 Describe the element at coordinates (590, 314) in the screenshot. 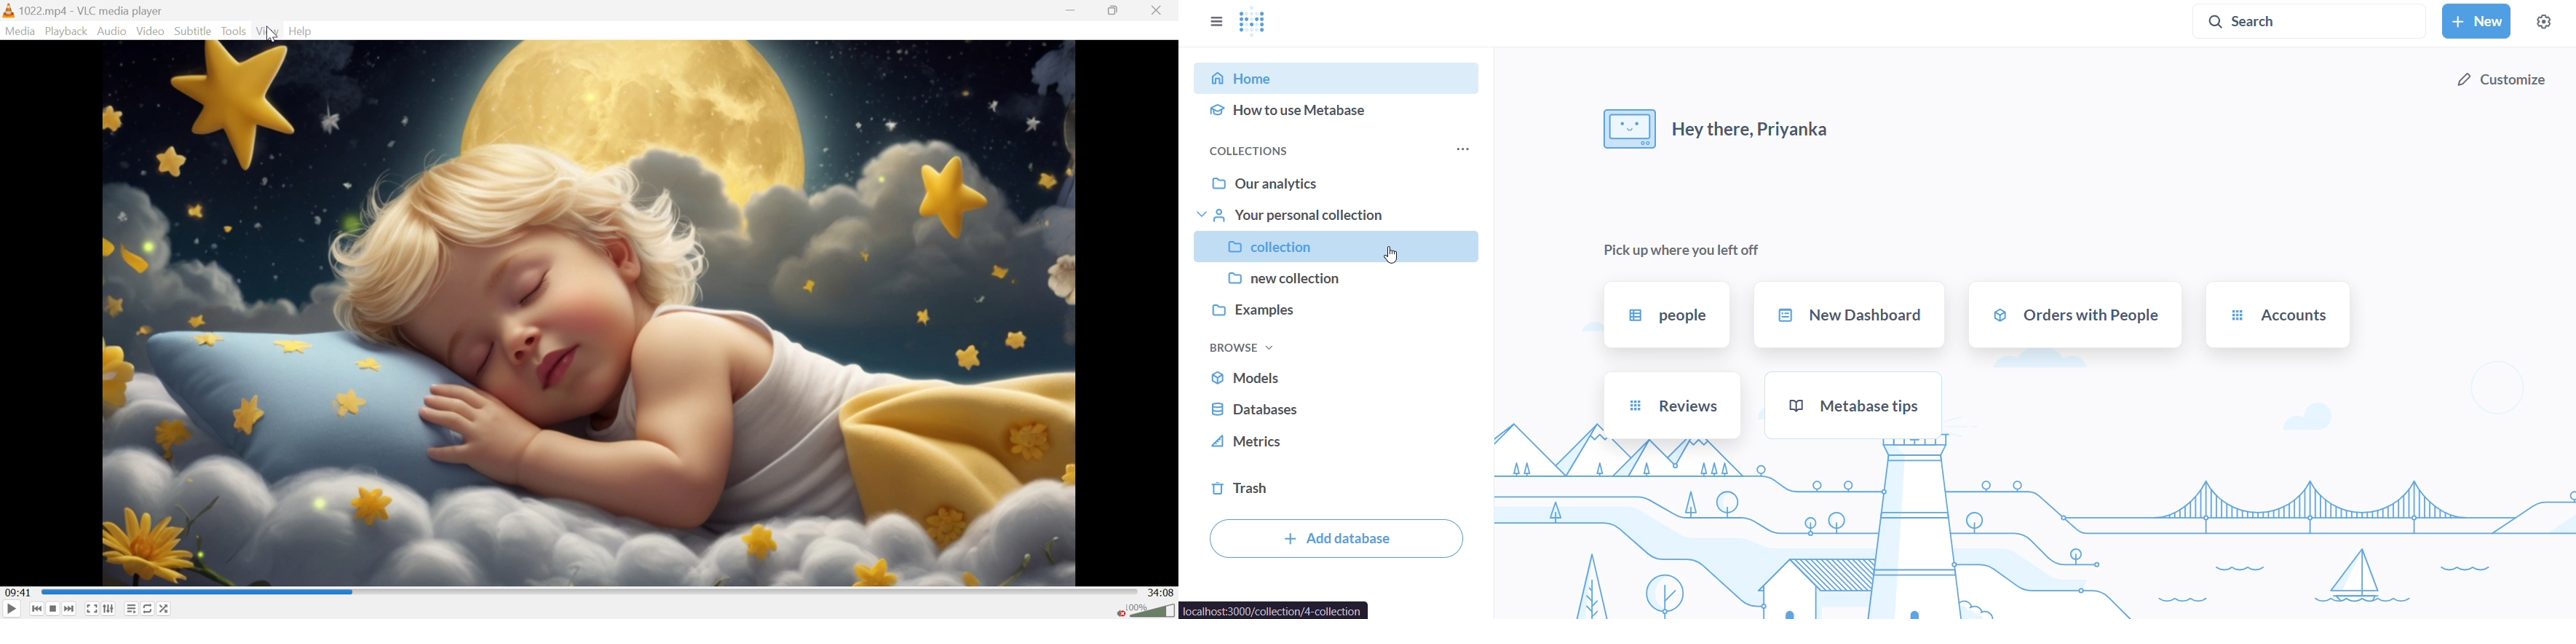

I see `wallpaper` at that location.